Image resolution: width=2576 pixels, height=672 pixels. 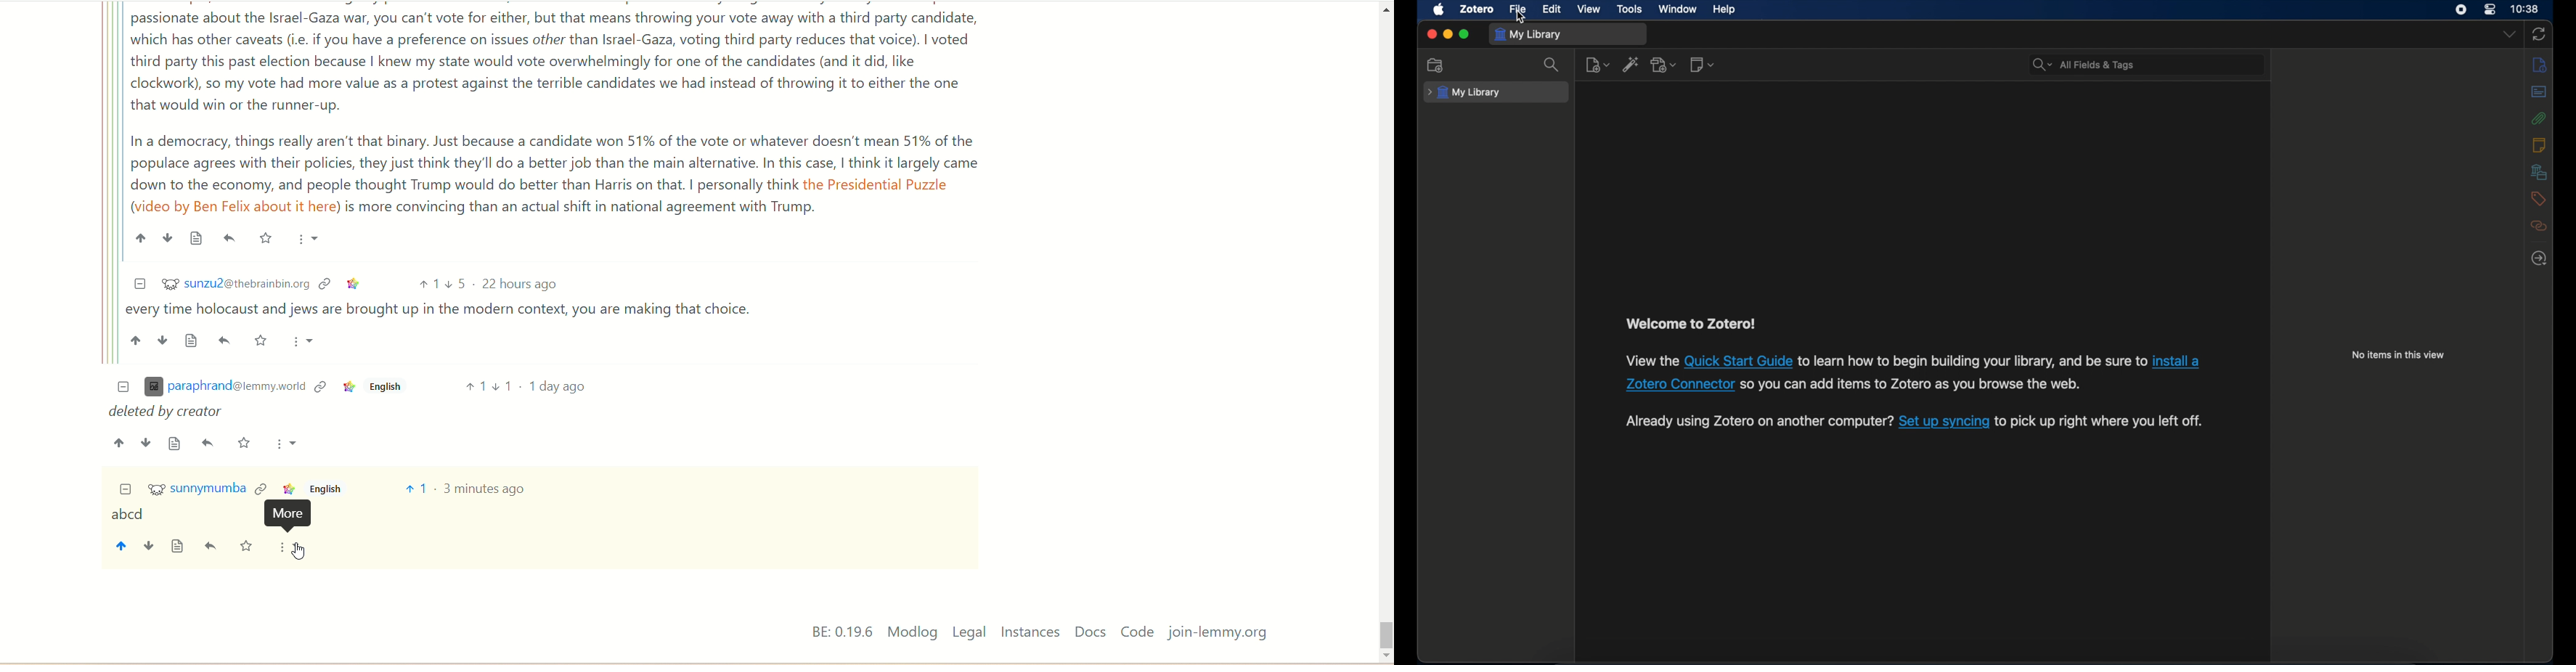 I want to click on notes, so click(x=2539, y=145).